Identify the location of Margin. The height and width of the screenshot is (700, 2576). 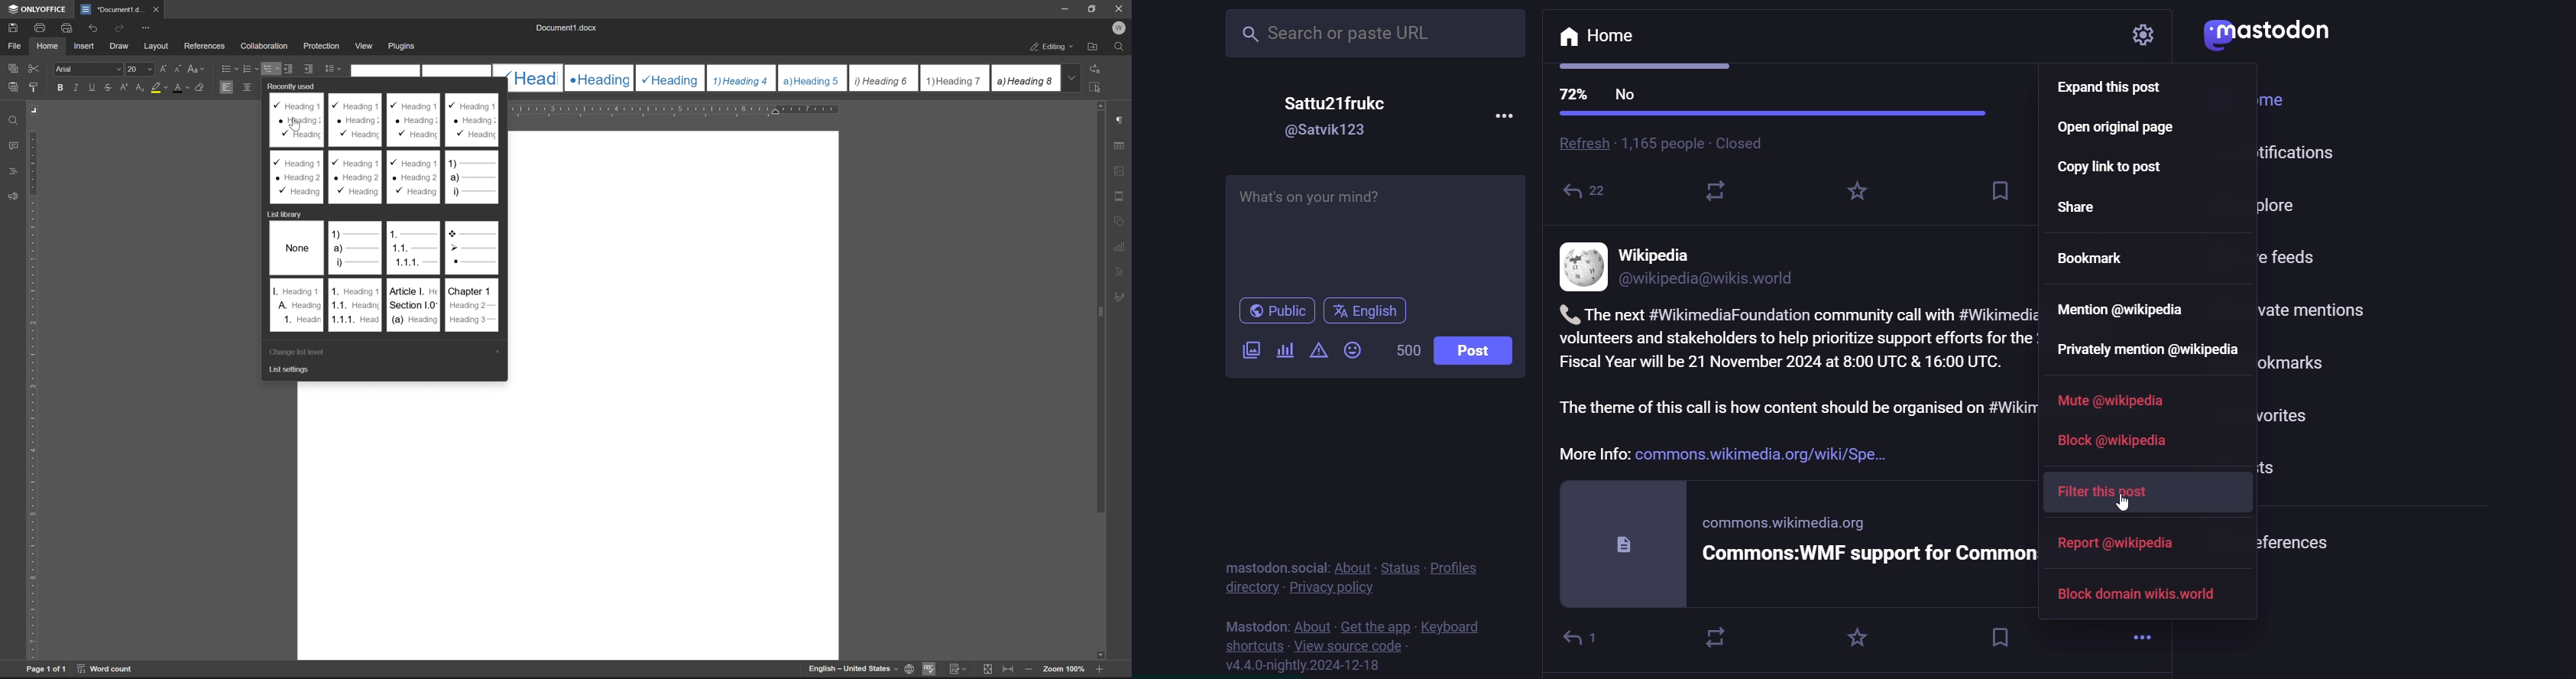
(35, 110).